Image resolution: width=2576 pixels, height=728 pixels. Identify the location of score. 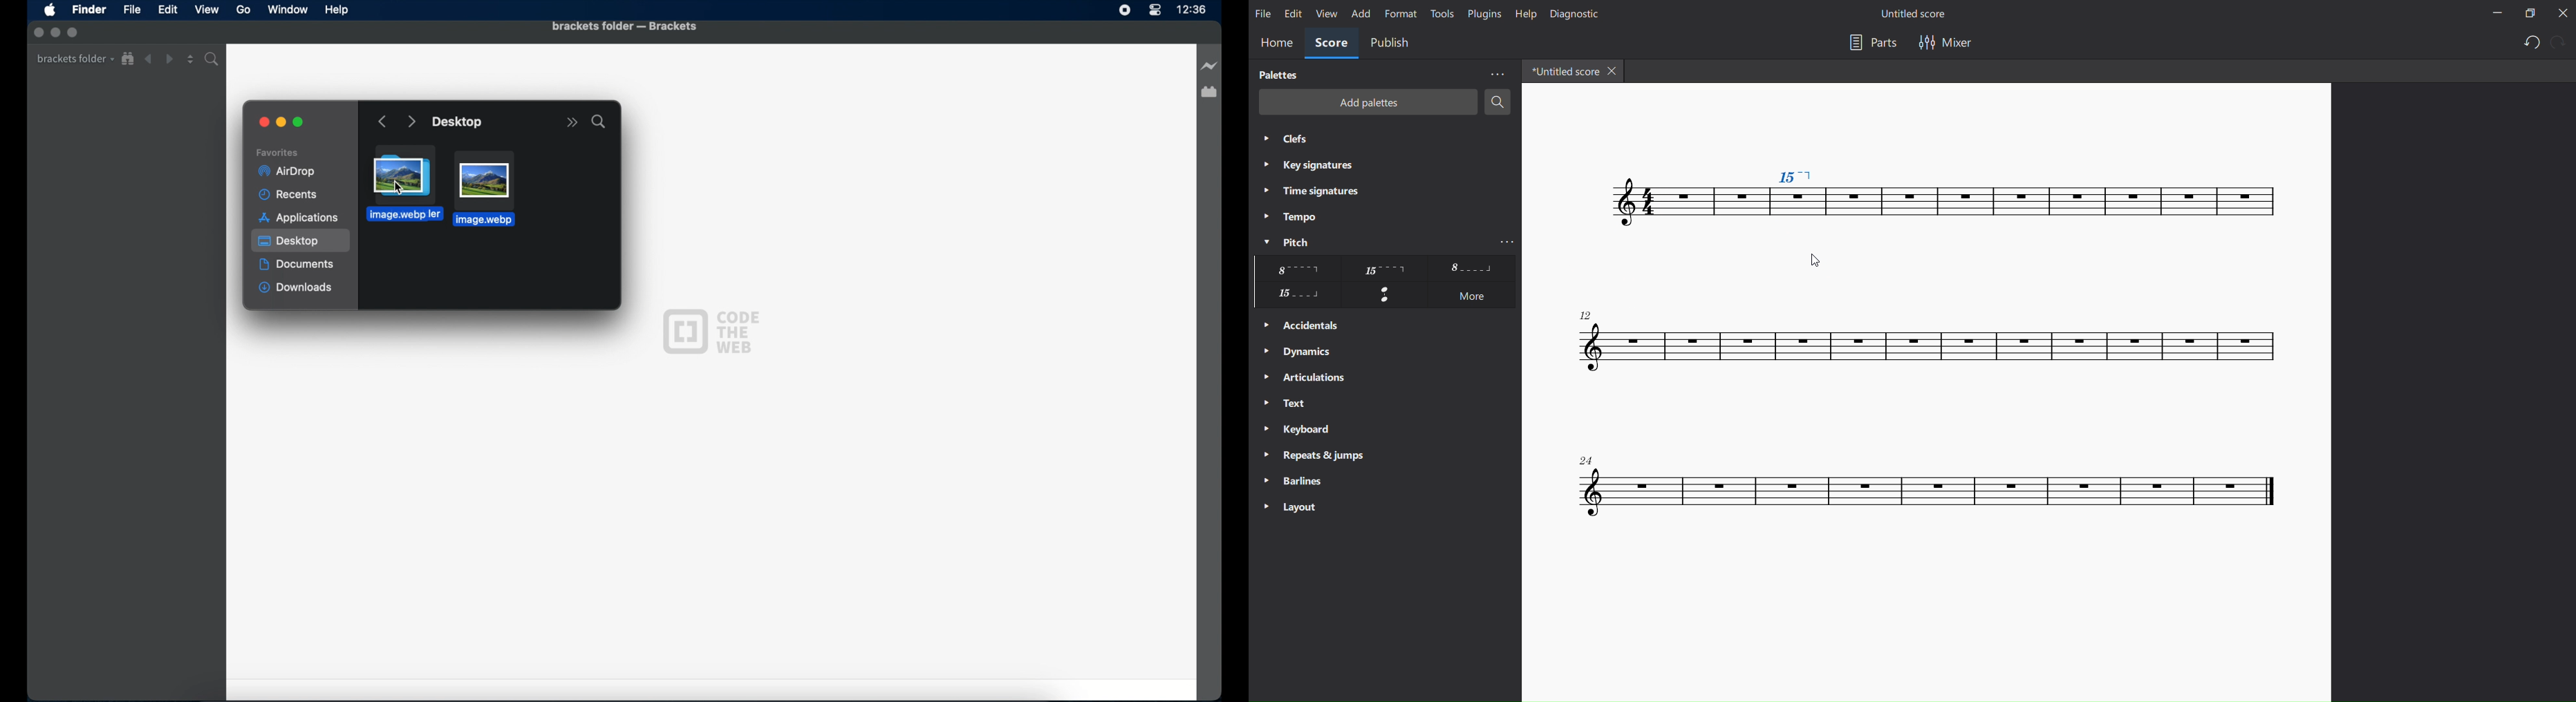
(2181, 202).